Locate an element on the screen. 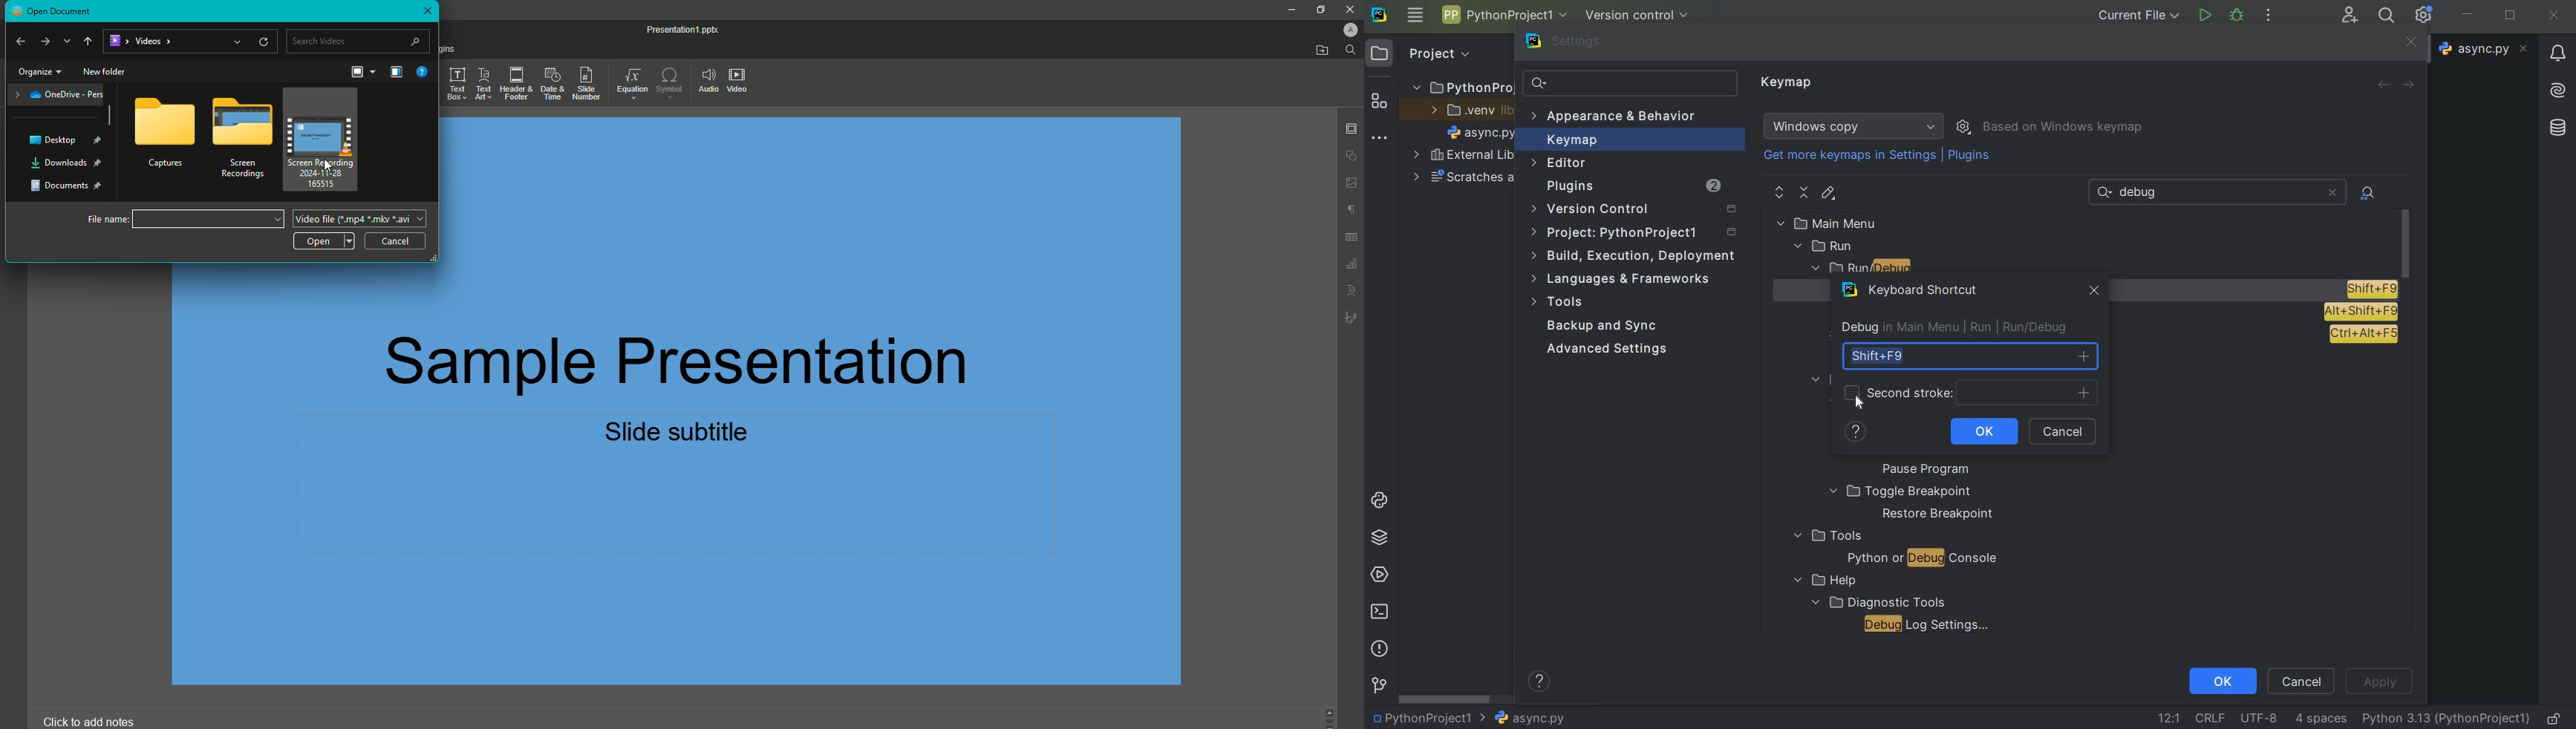 Image resolution: width=2576 pixels, height=756 pixels. Shift+F9 is located at coordinates (2371, 289).